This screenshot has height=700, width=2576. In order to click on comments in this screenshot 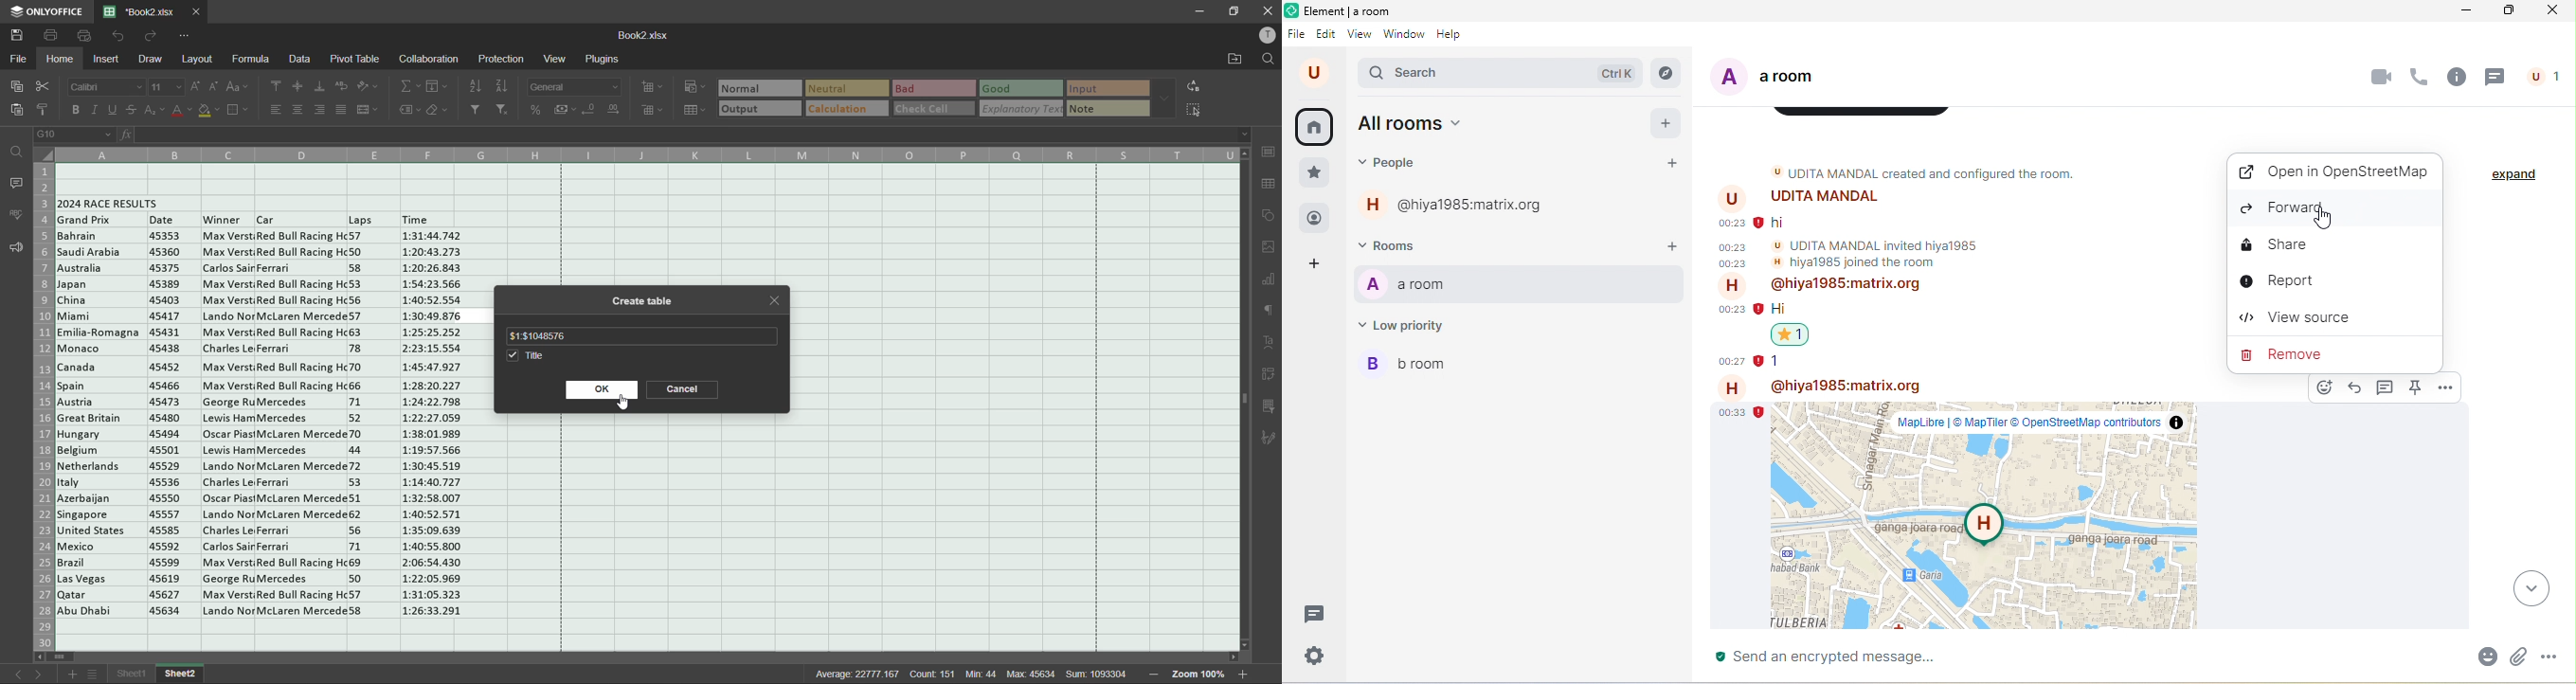, I will do `click(17, 184)`.